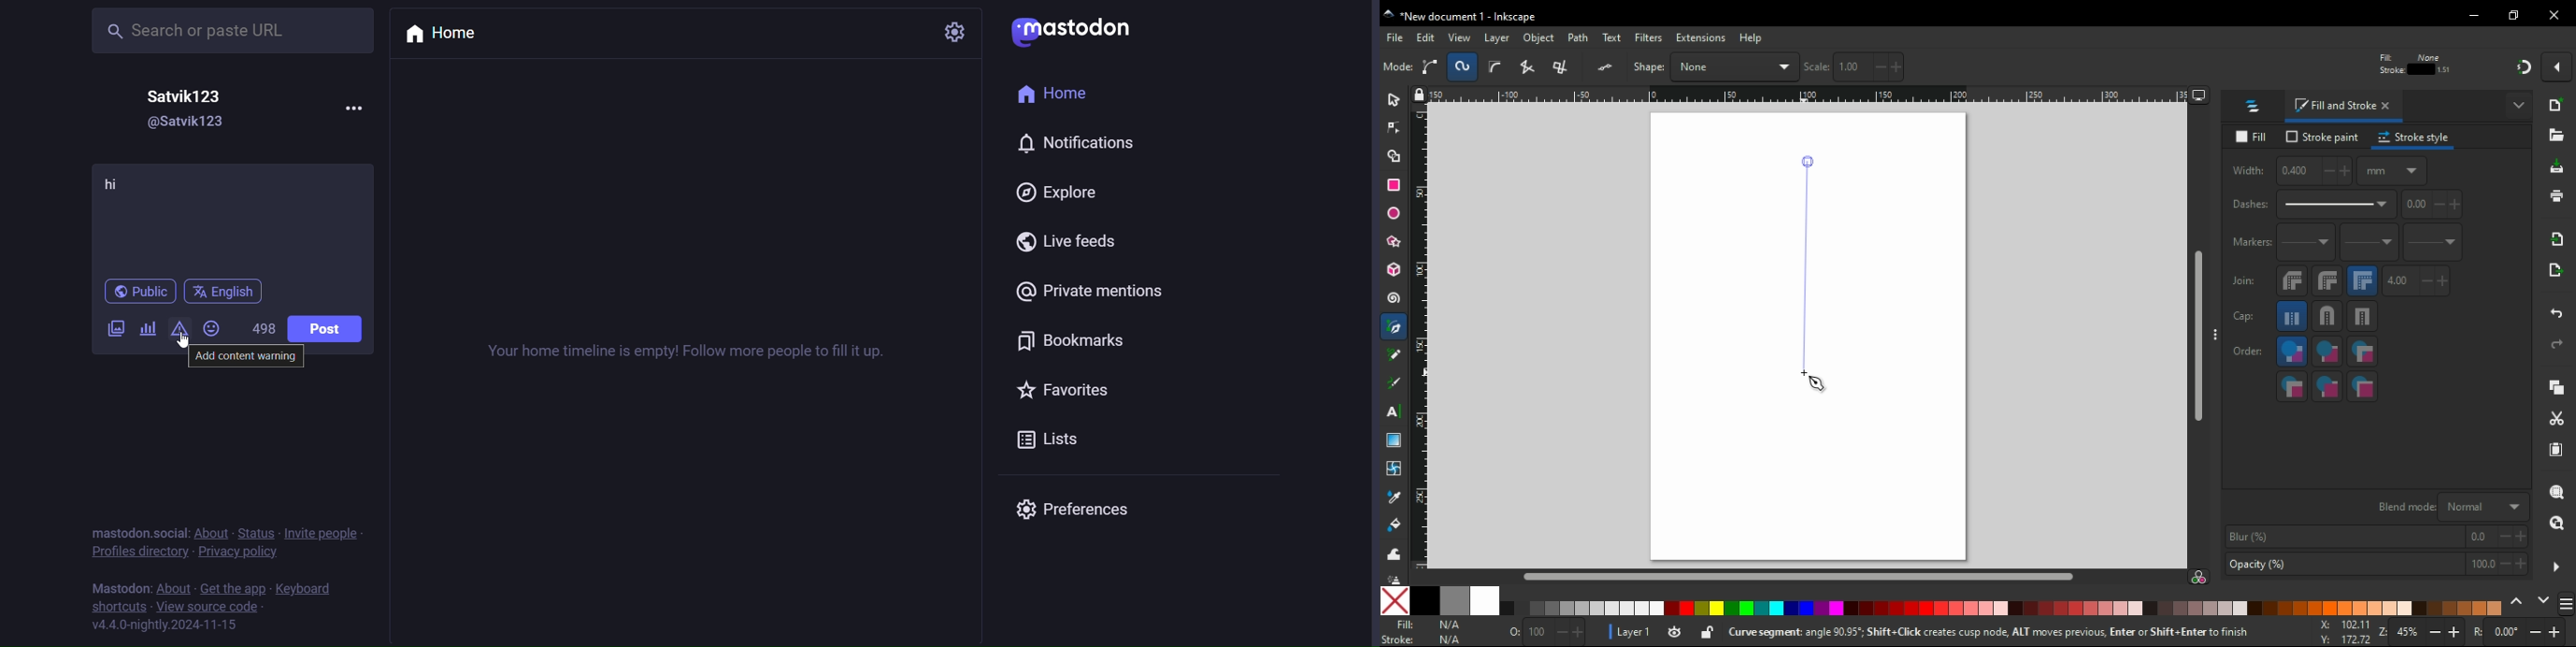 Image resolution: width=2576 pixels, height=672 pixels. What do you see at coordinates (137, 553) in the screenshot?
I see `perfect directory` at bounding box center [137, 553].